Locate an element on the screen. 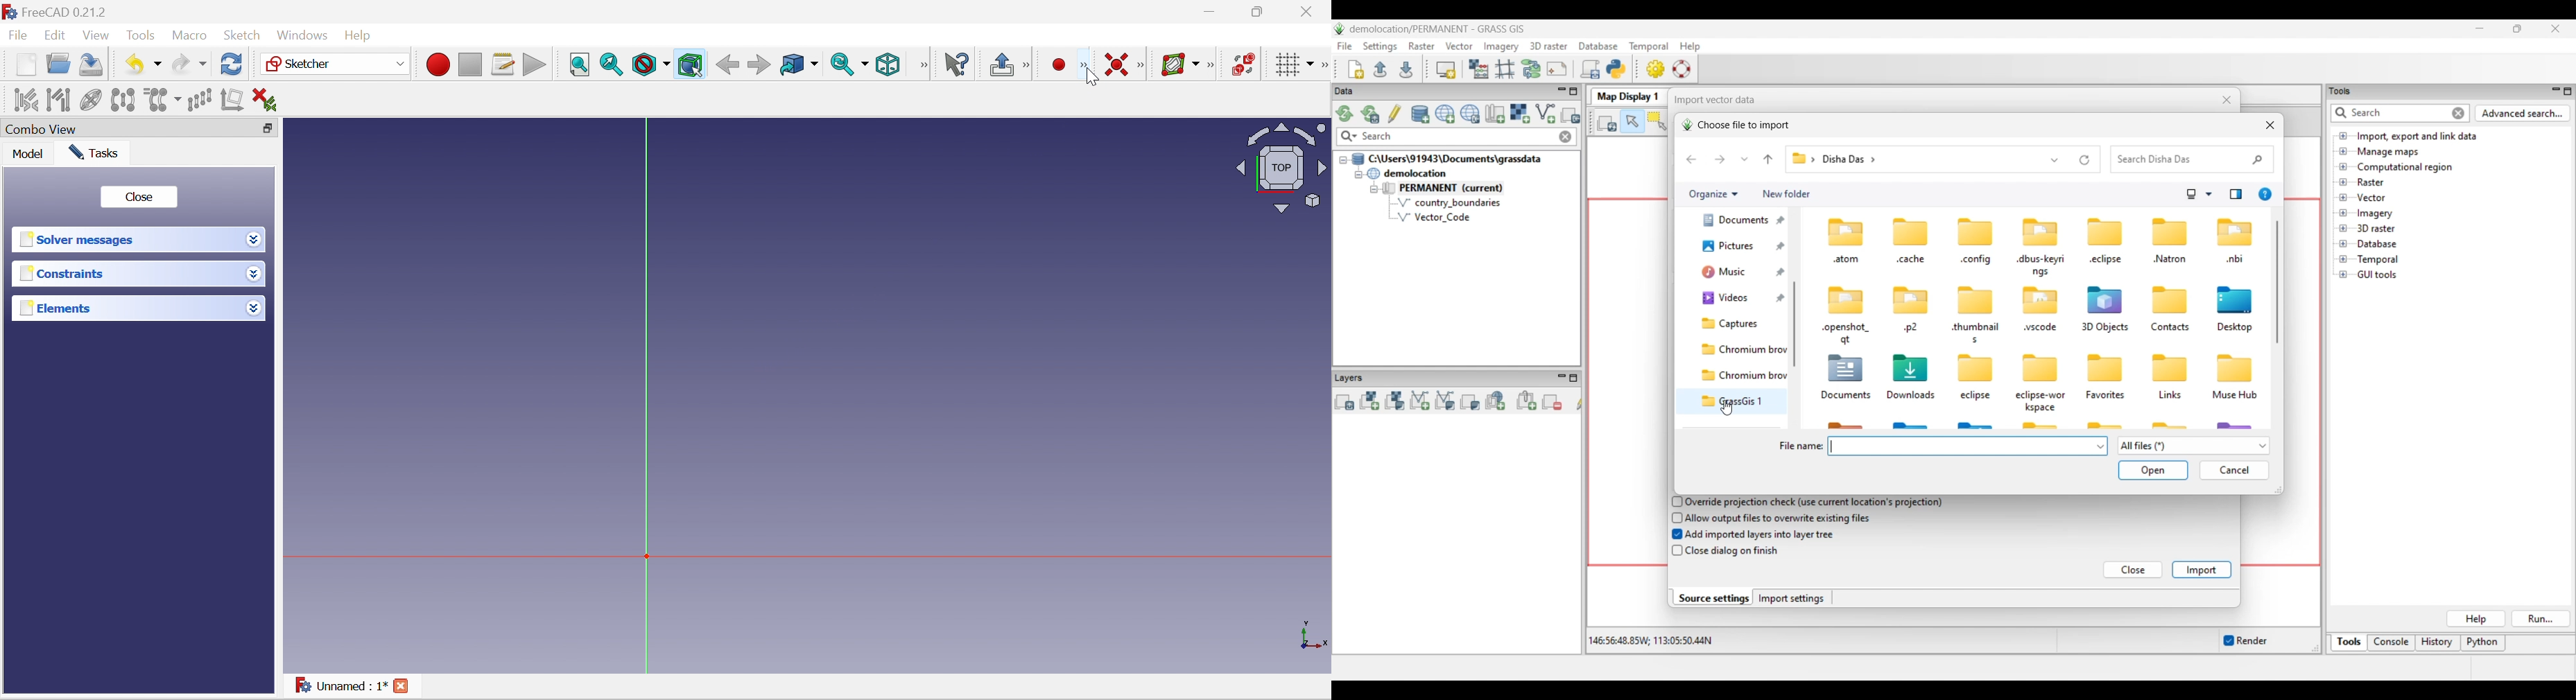  Select associated geometry is located at coordinates (58, 99).